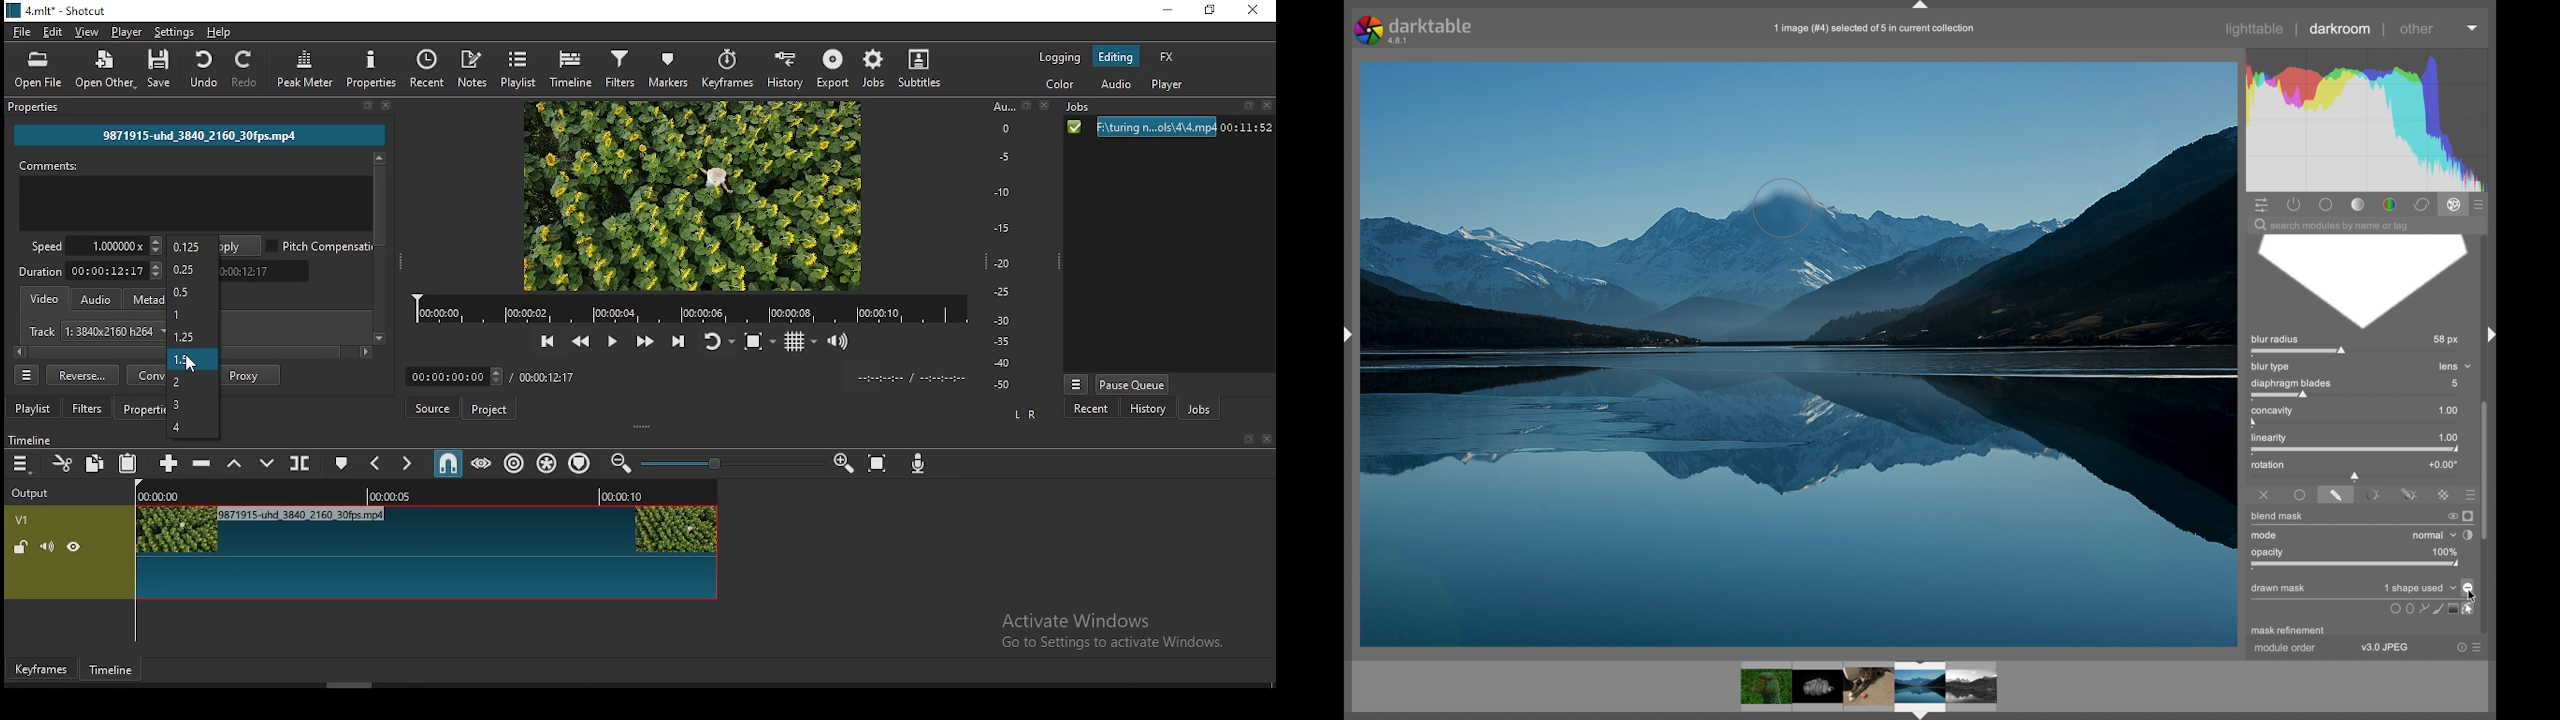 The height and width of the screenshot is (728, 2576). What do you see at coordinates (1413, 29) in the screenshot?
I see `darktable` at bounding box center [1413, 29].